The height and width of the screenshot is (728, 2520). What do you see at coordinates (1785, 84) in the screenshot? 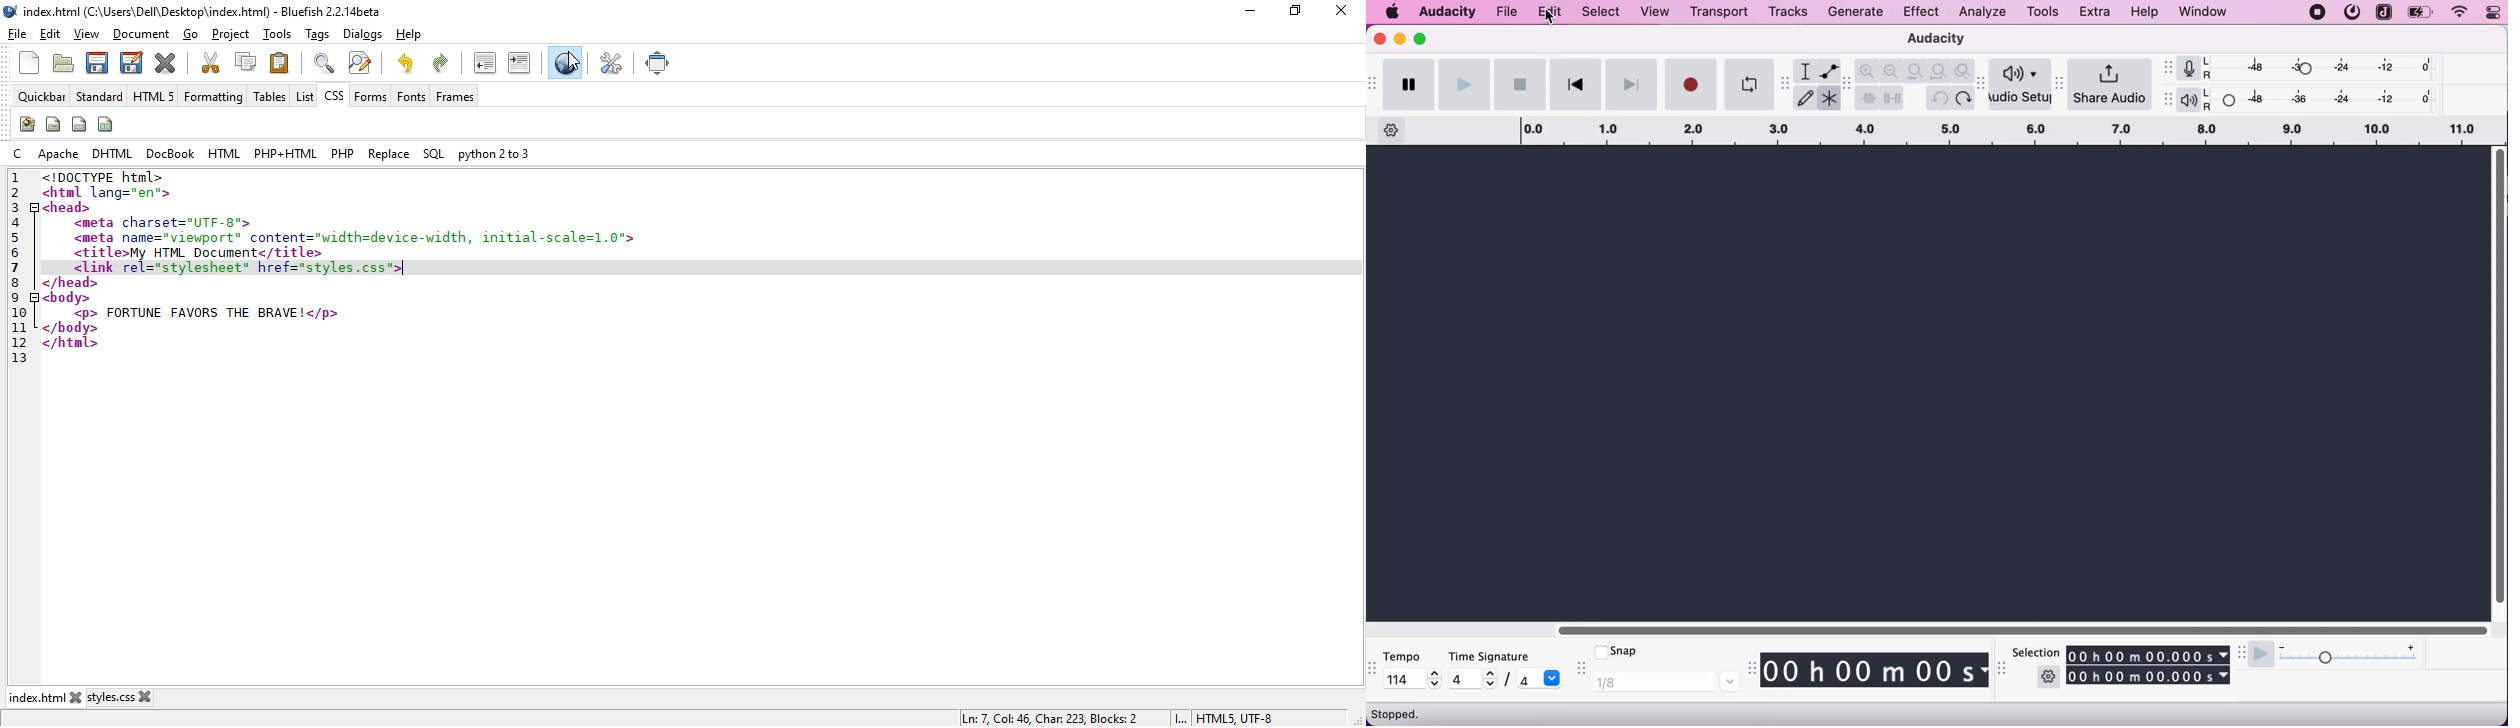
I see `audacity tools toolbar` at bounding box center [1785, 84].